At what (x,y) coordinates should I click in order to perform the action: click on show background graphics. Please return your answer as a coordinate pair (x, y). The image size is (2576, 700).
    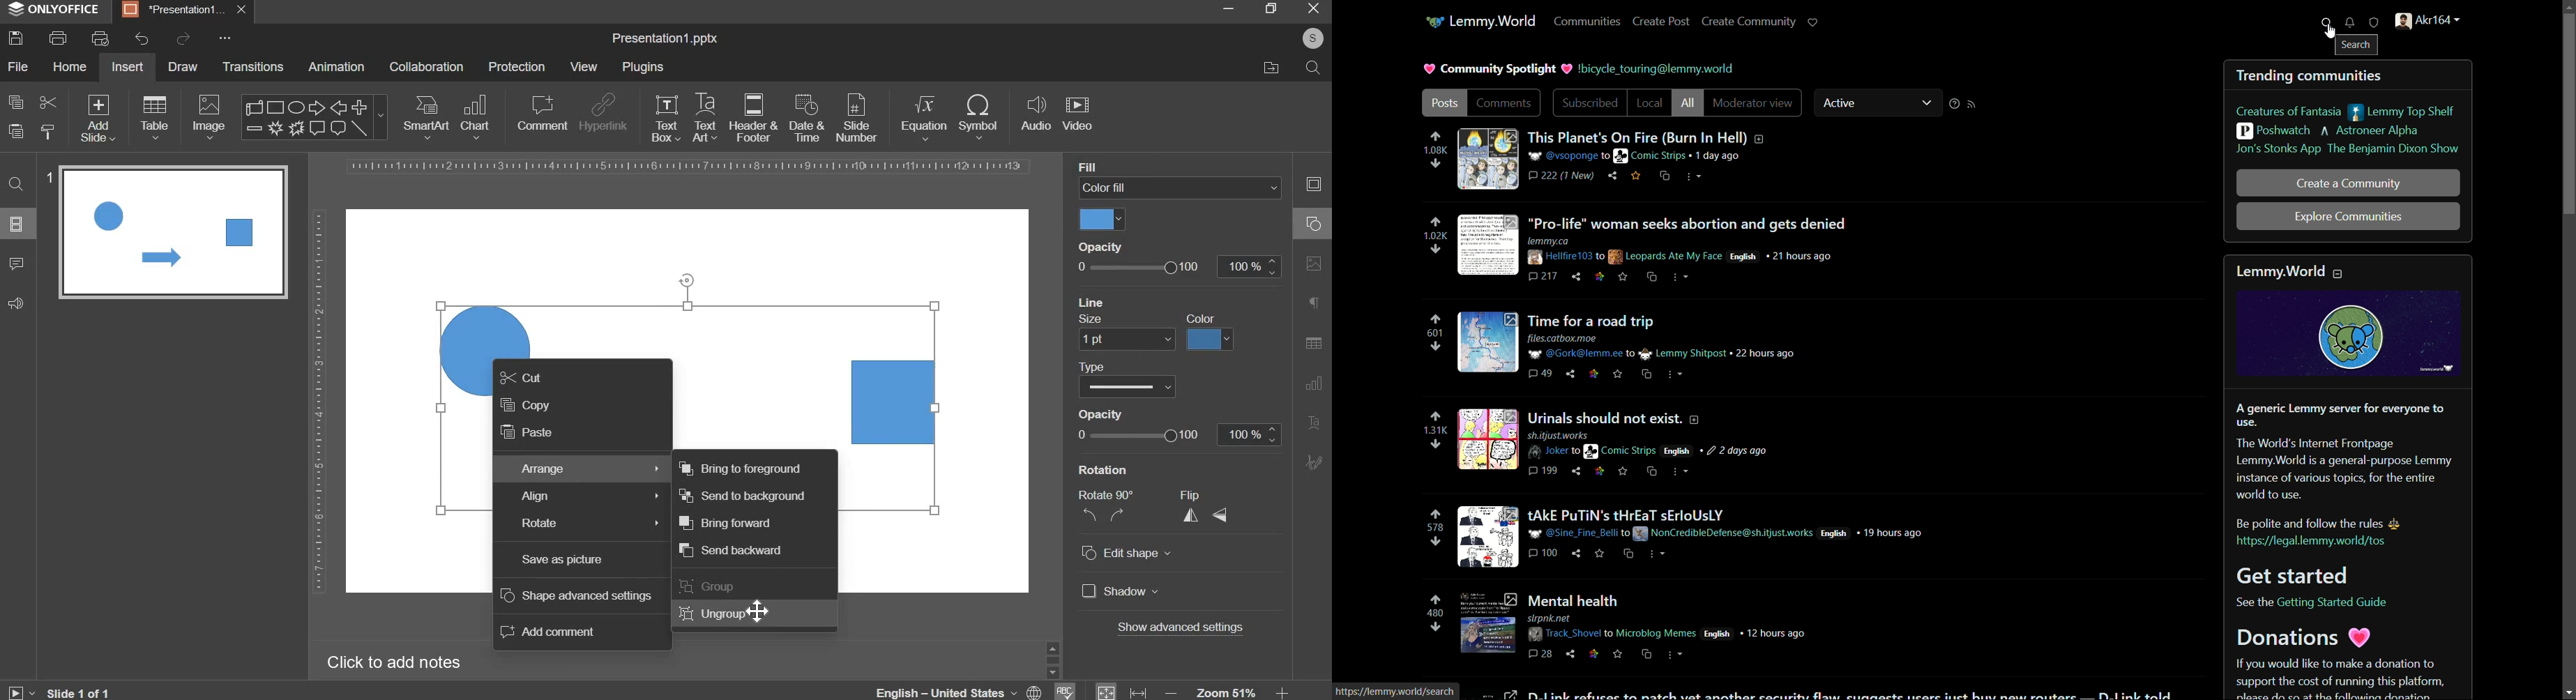
    Looking at the image, I should click on (1163, 300).